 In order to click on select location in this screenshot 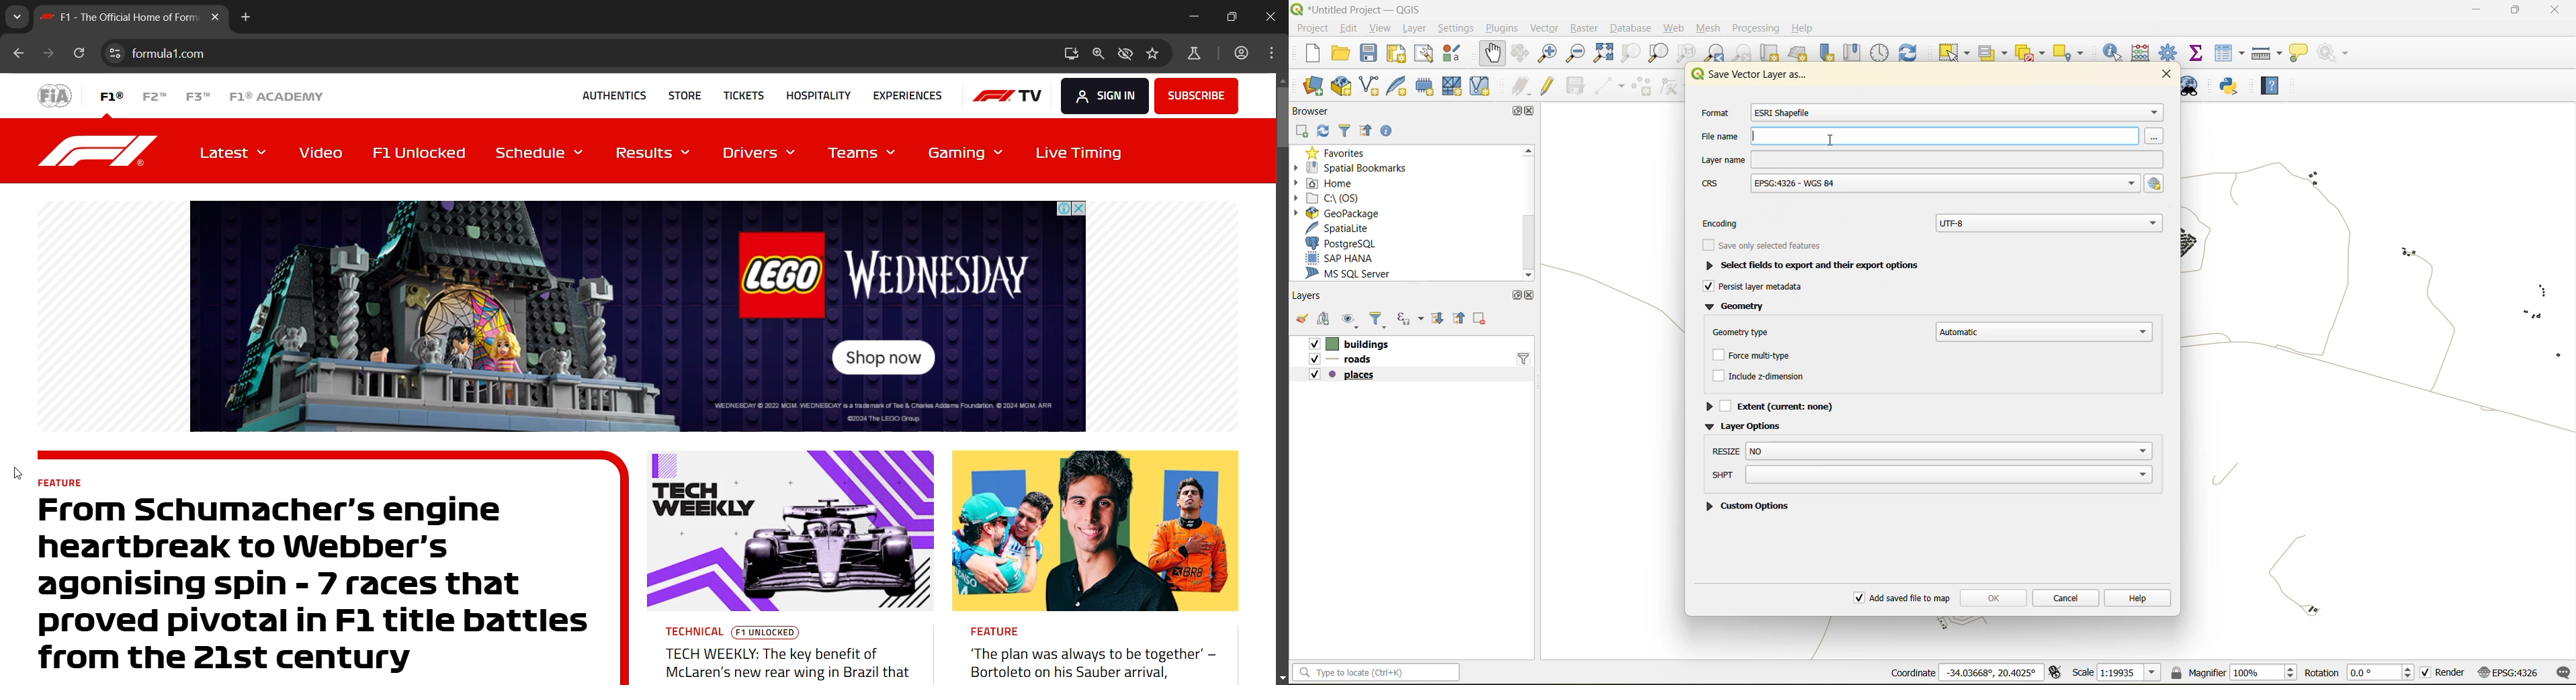, I will do `click(2070, 52)`.